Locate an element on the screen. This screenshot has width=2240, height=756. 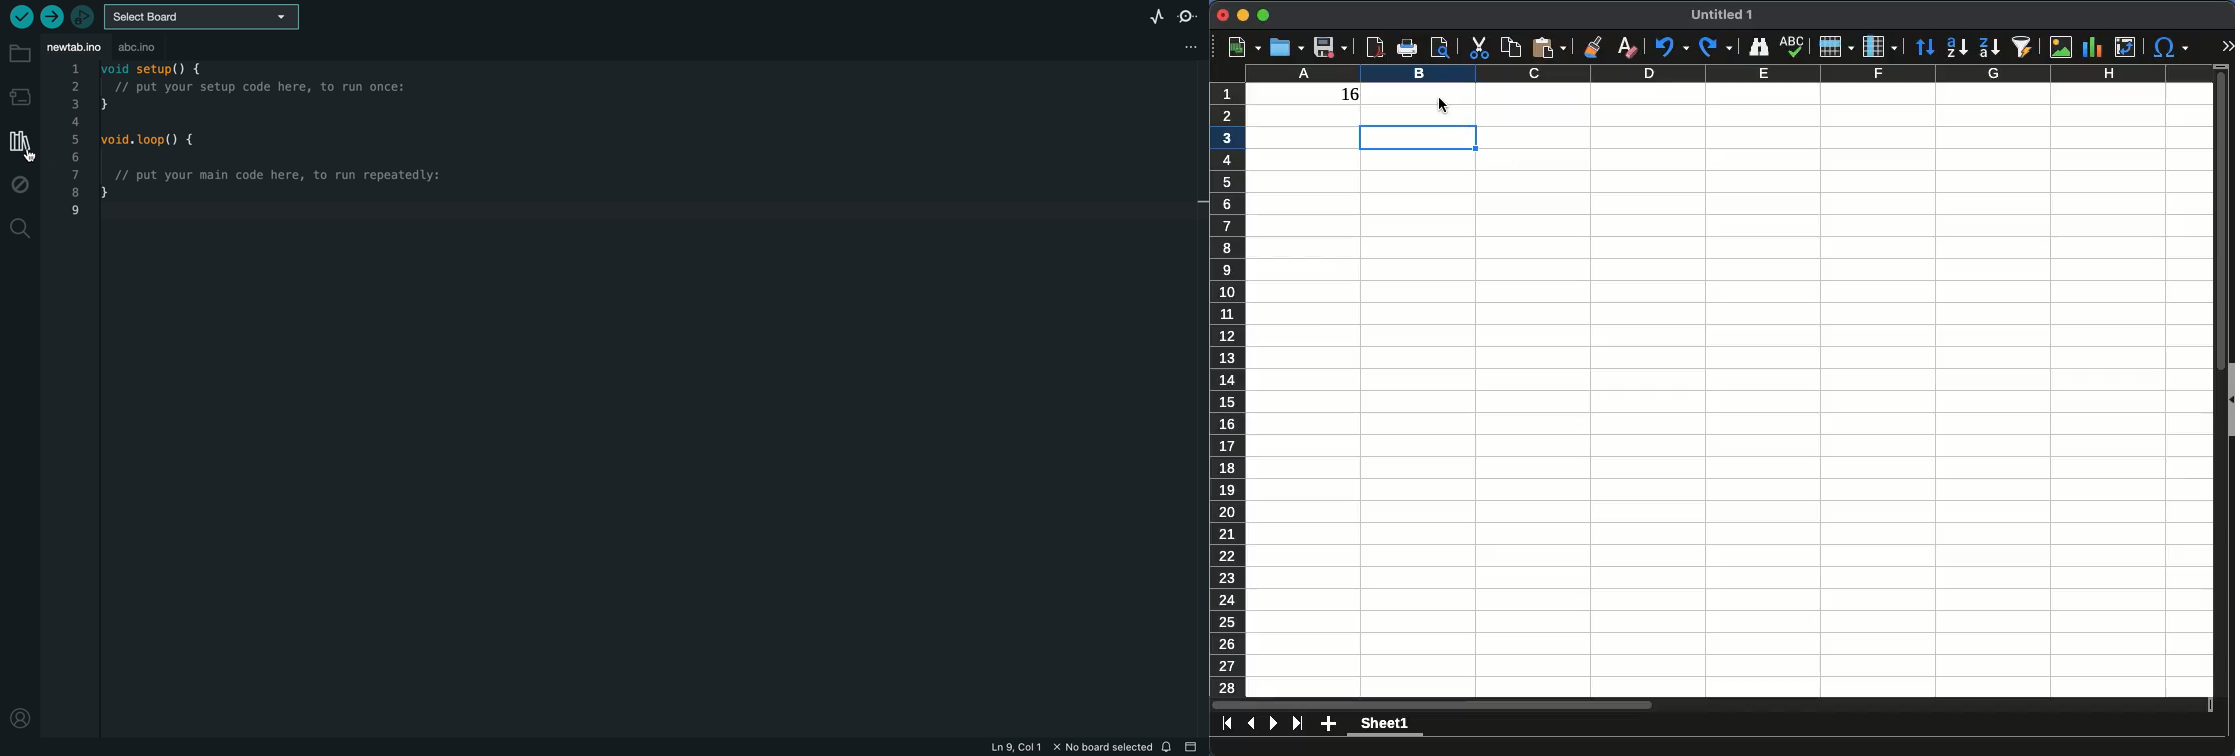
print preview is located at coordinates (1441, 50).